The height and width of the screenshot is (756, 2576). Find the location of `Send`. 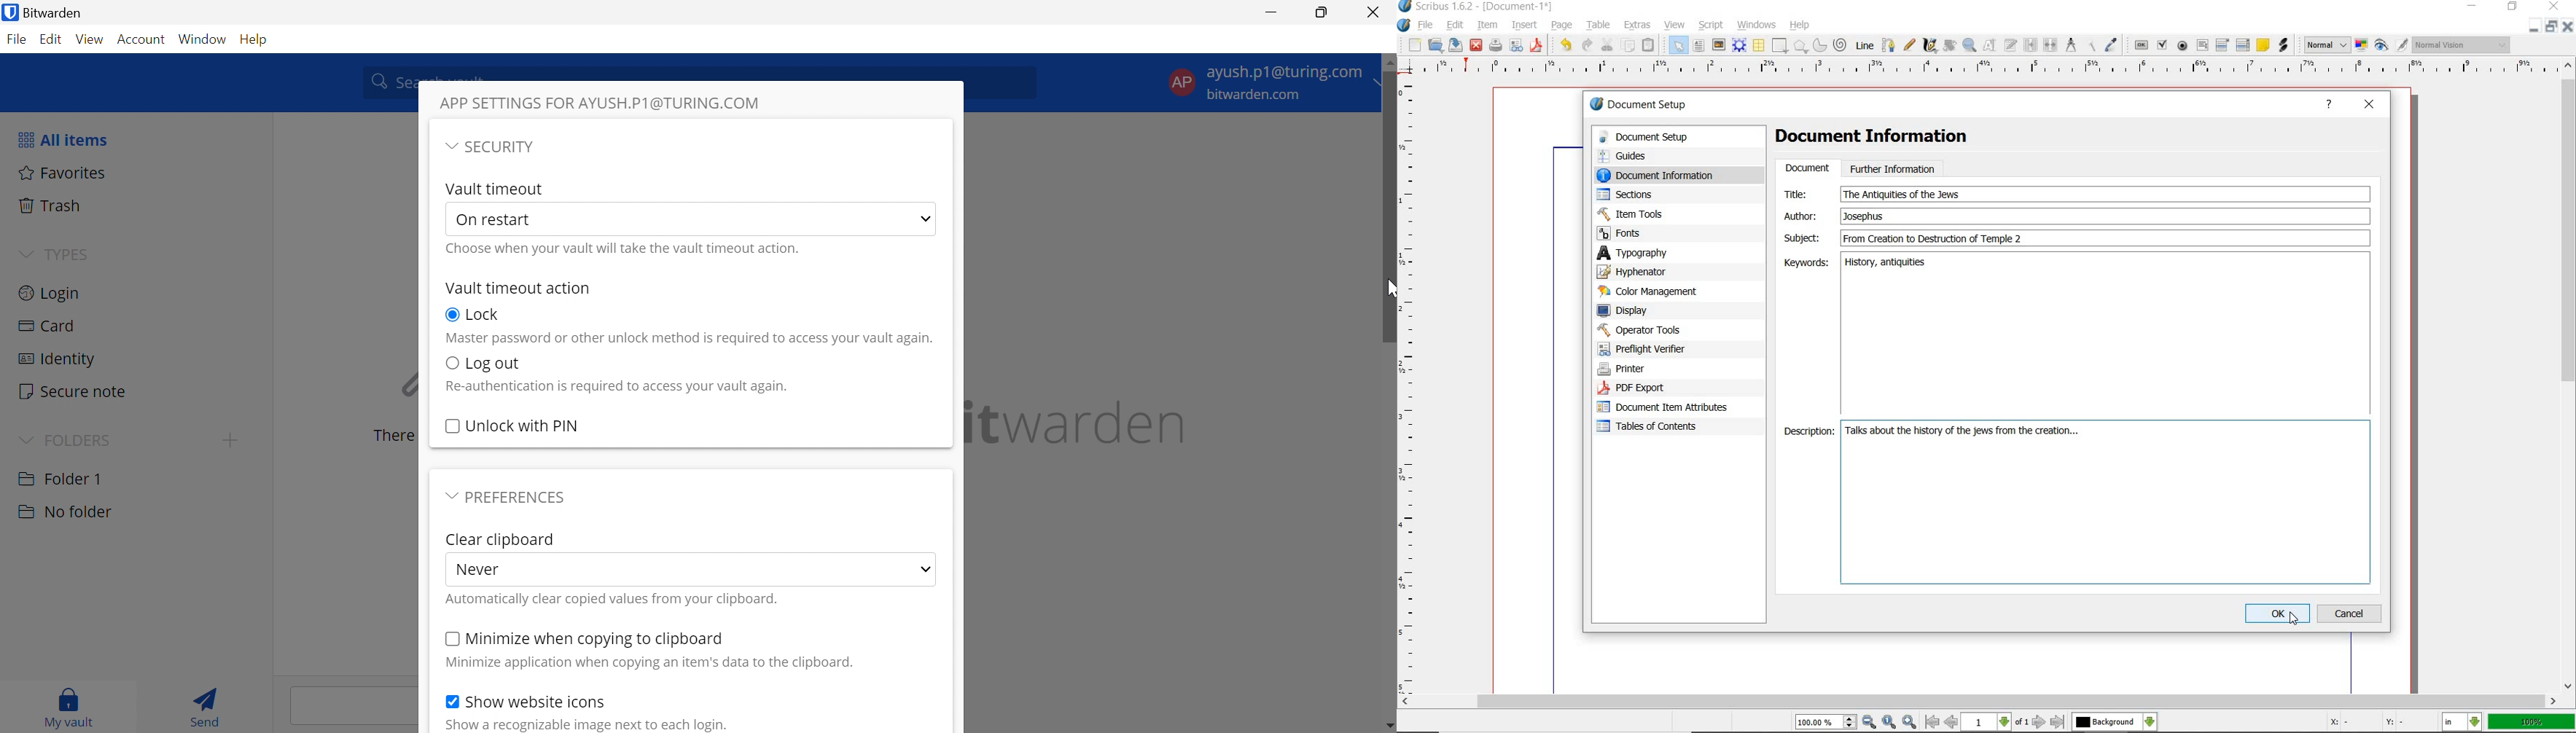

Send is located at coordinates (210, 705).